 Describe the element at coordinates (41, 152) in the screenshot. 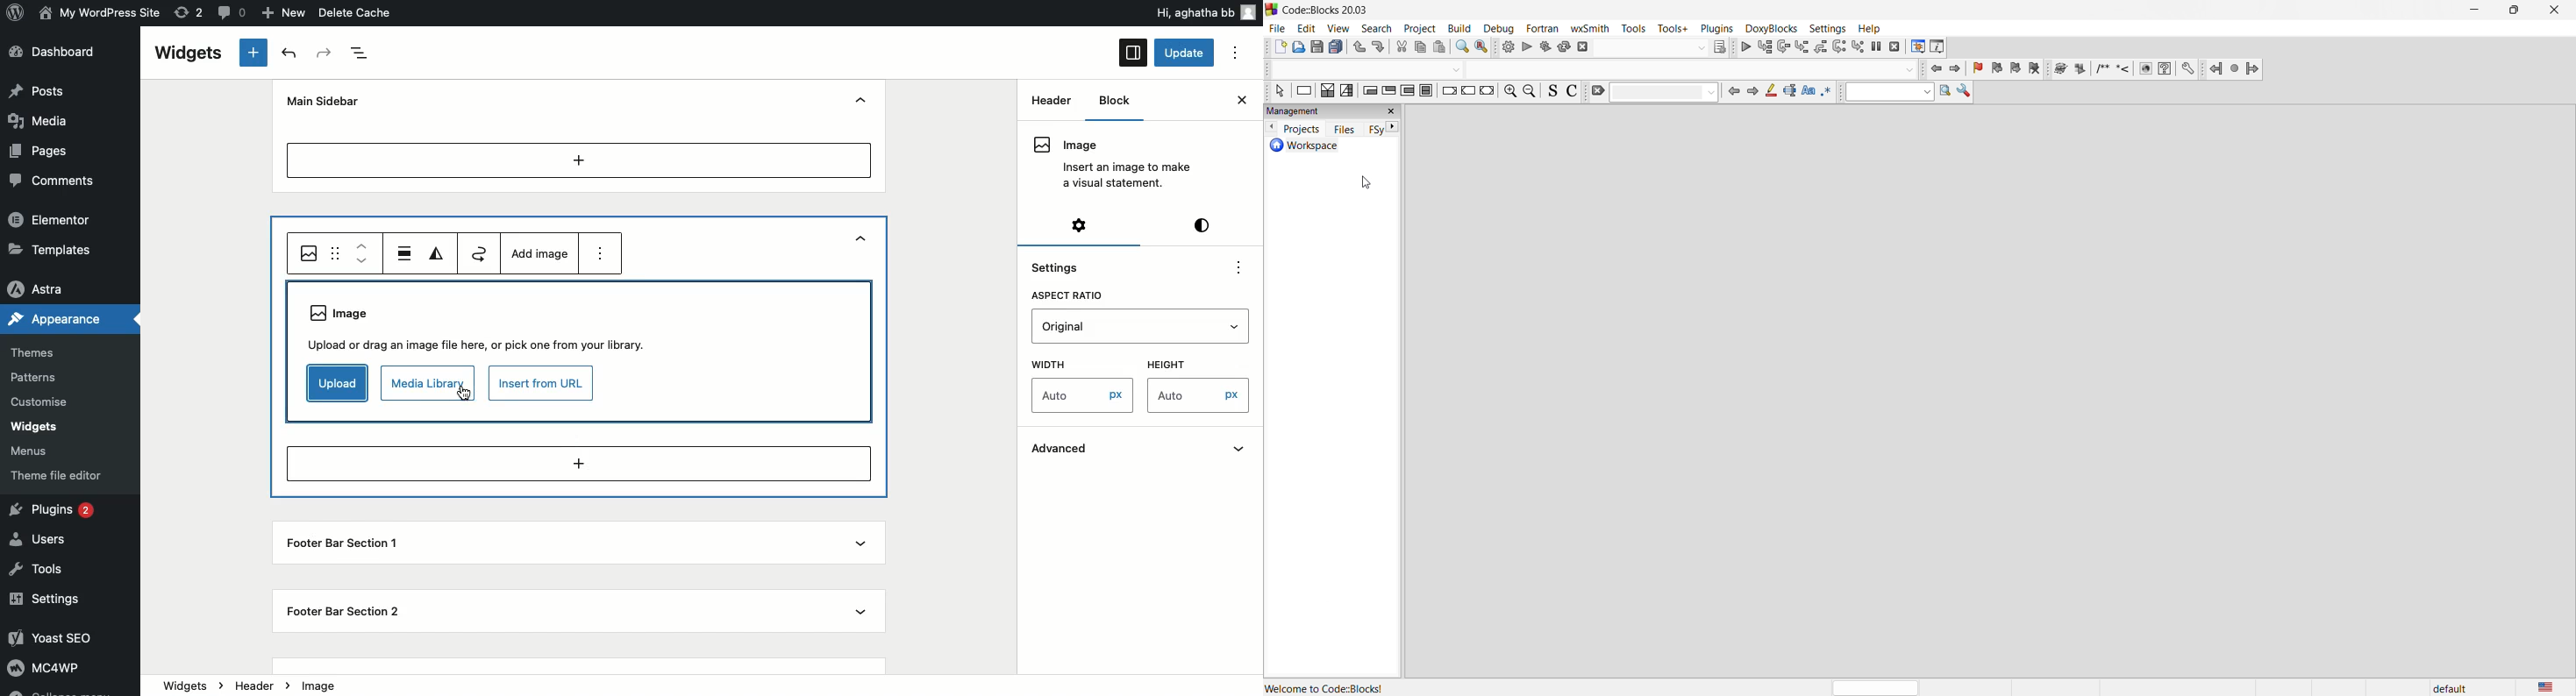

I see `Pages` at that location.